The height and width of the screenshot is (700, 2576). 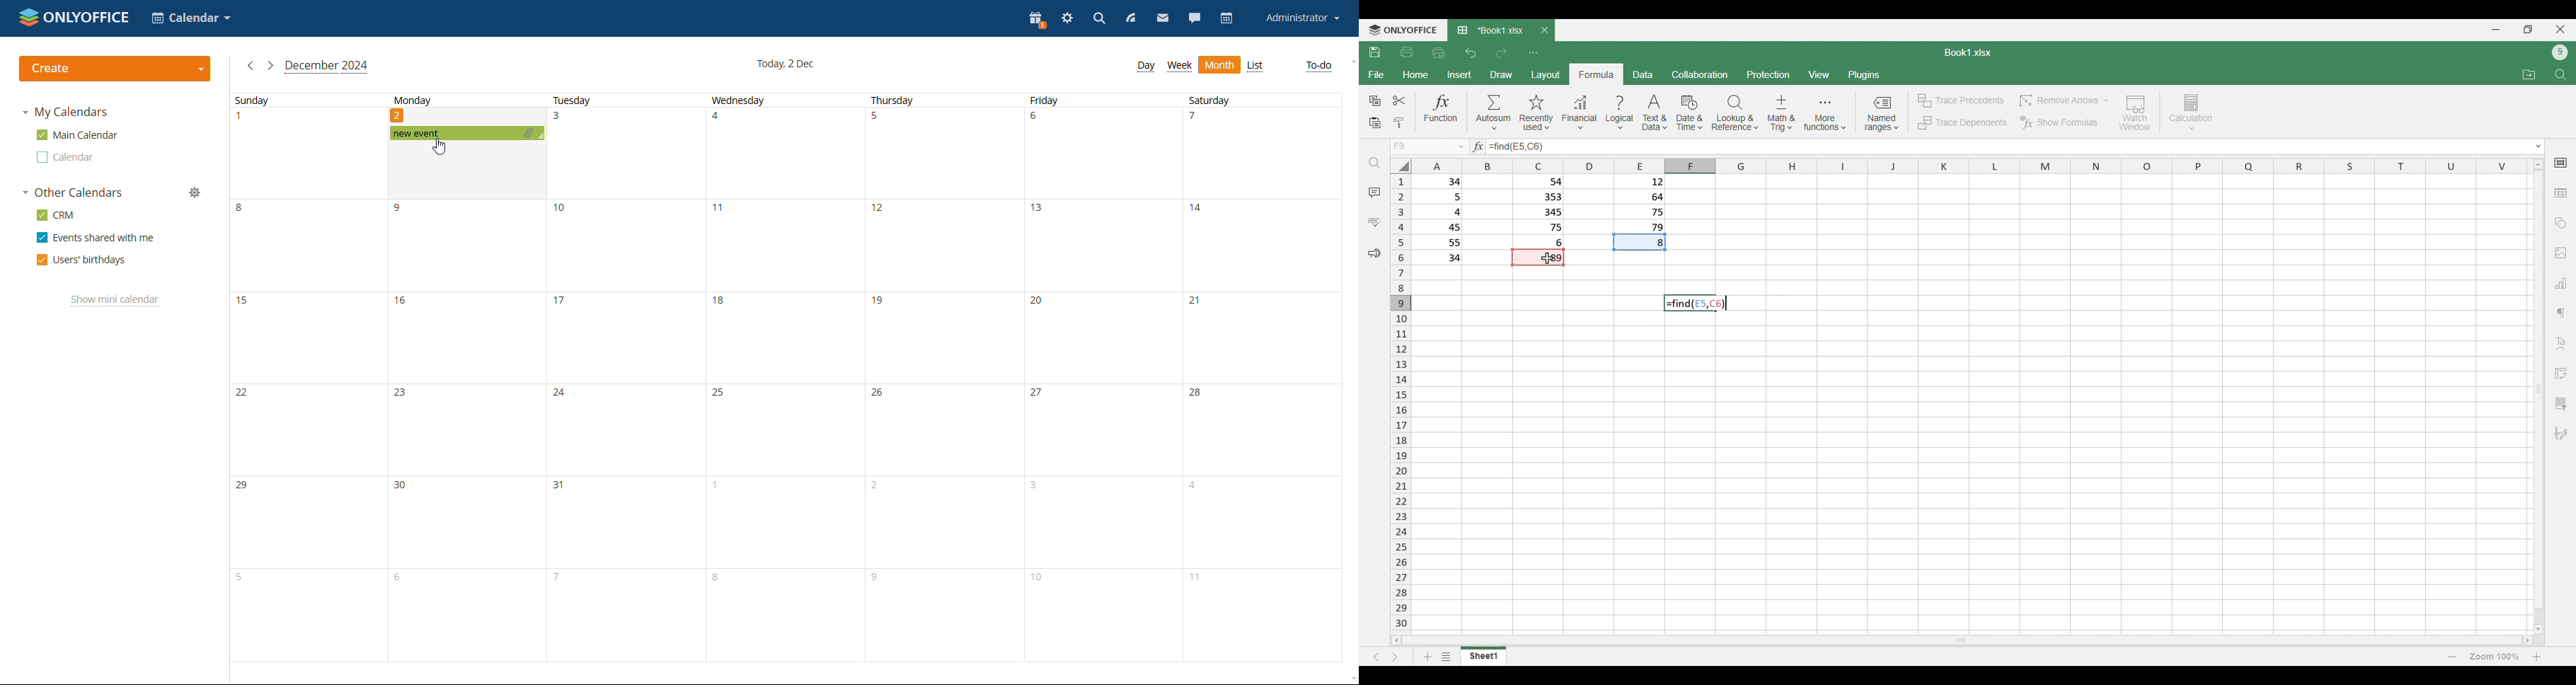 I want to click on create, so click(x=115, y=69).